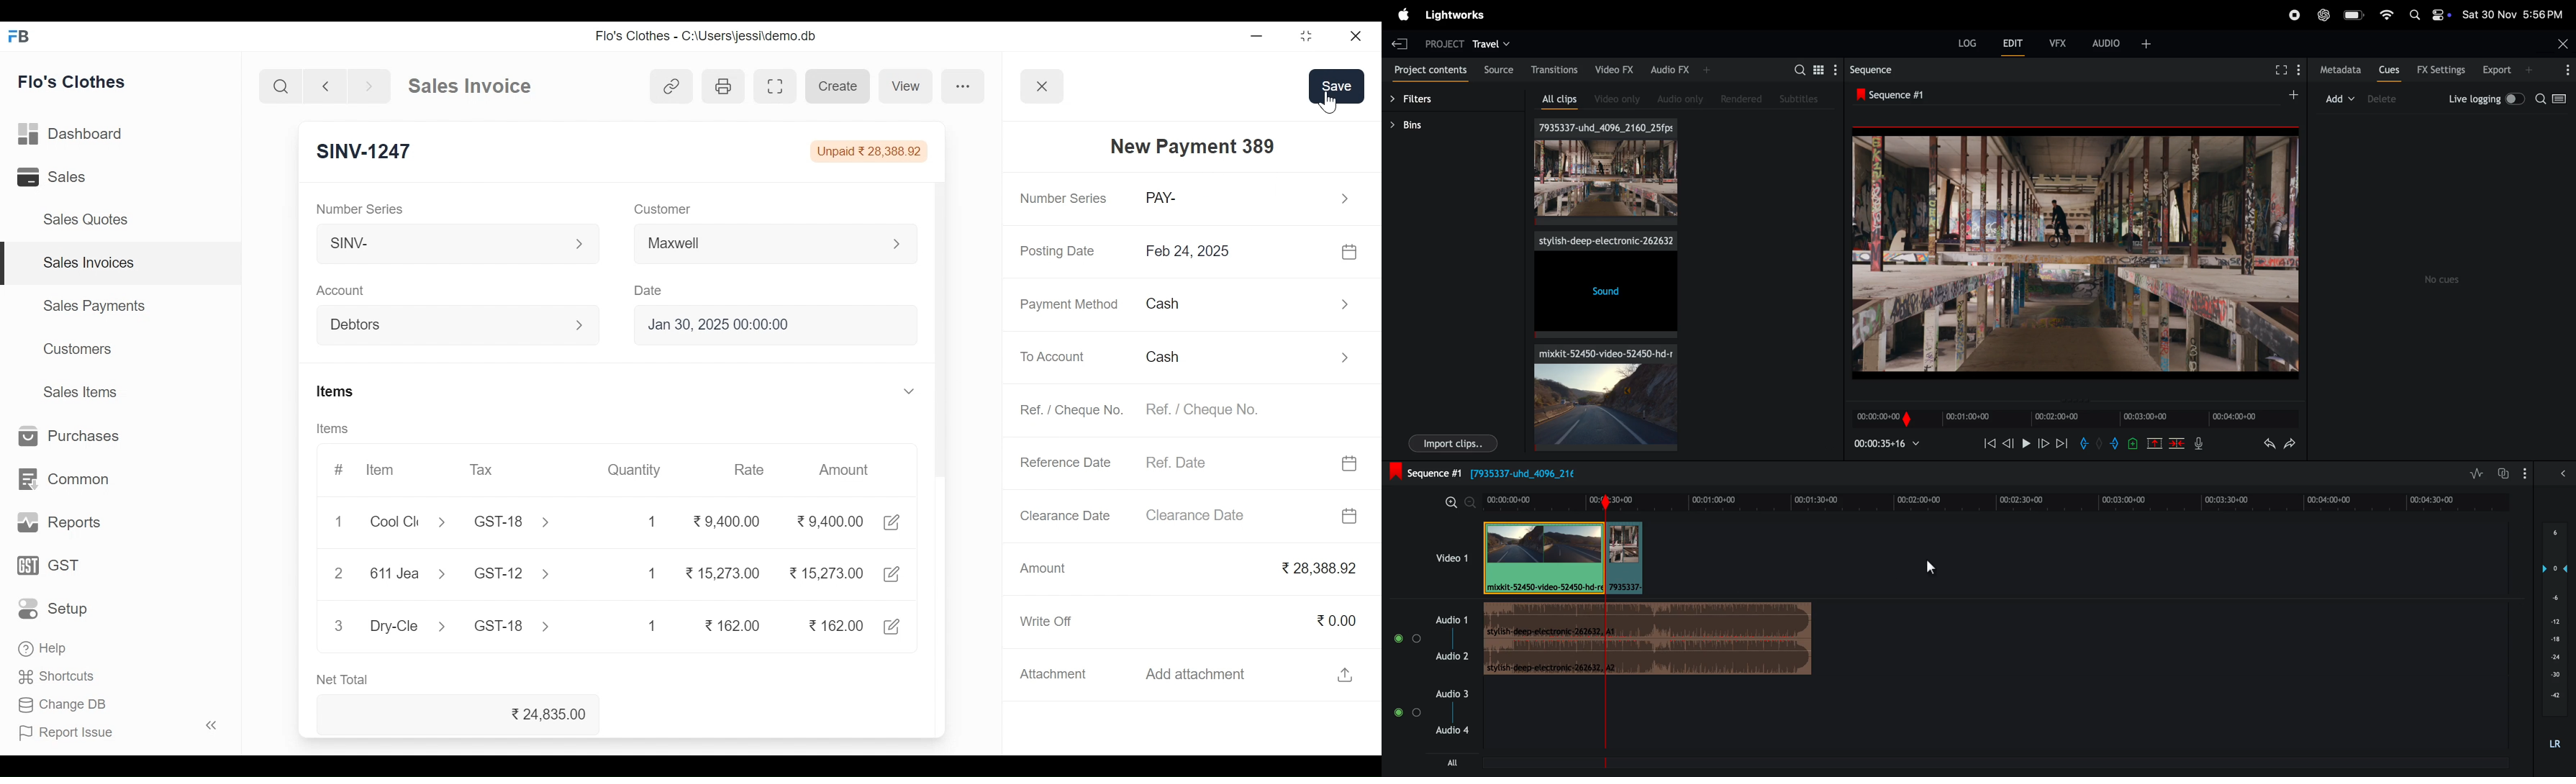 The height and width of the screenshot is (784, 2576). Describe the element at coordinates (1429, 637) in the screenshot. I see `audio 1` at that location.